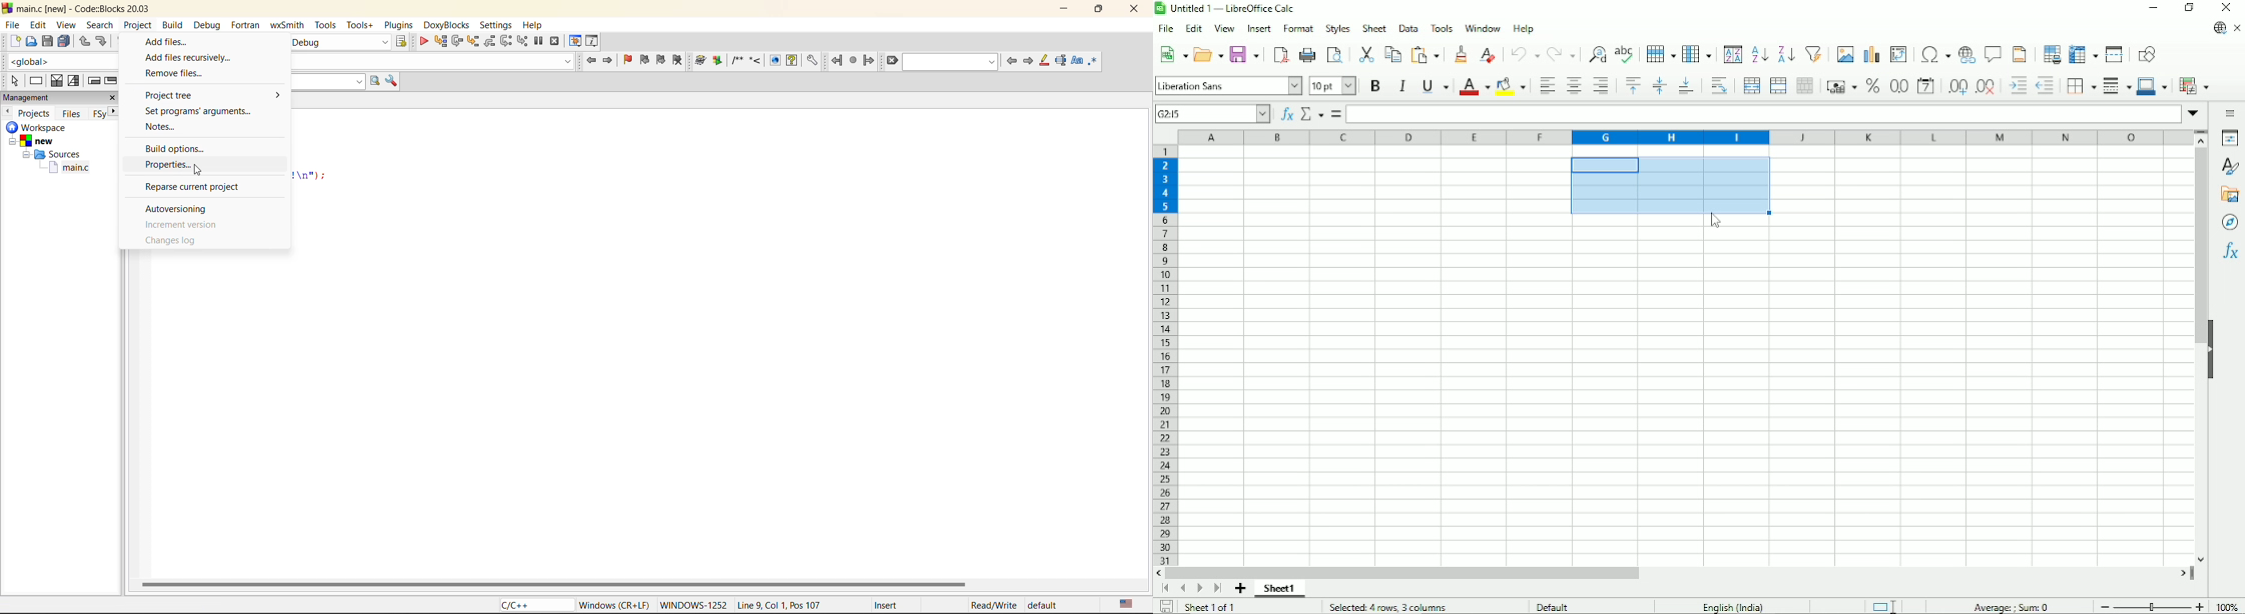 The height and width of the screenshot is (616, 2268). What do you see at coordinates (1165, 606) in the screenshot?
I see `Save` at bounding box center [1165, 606].